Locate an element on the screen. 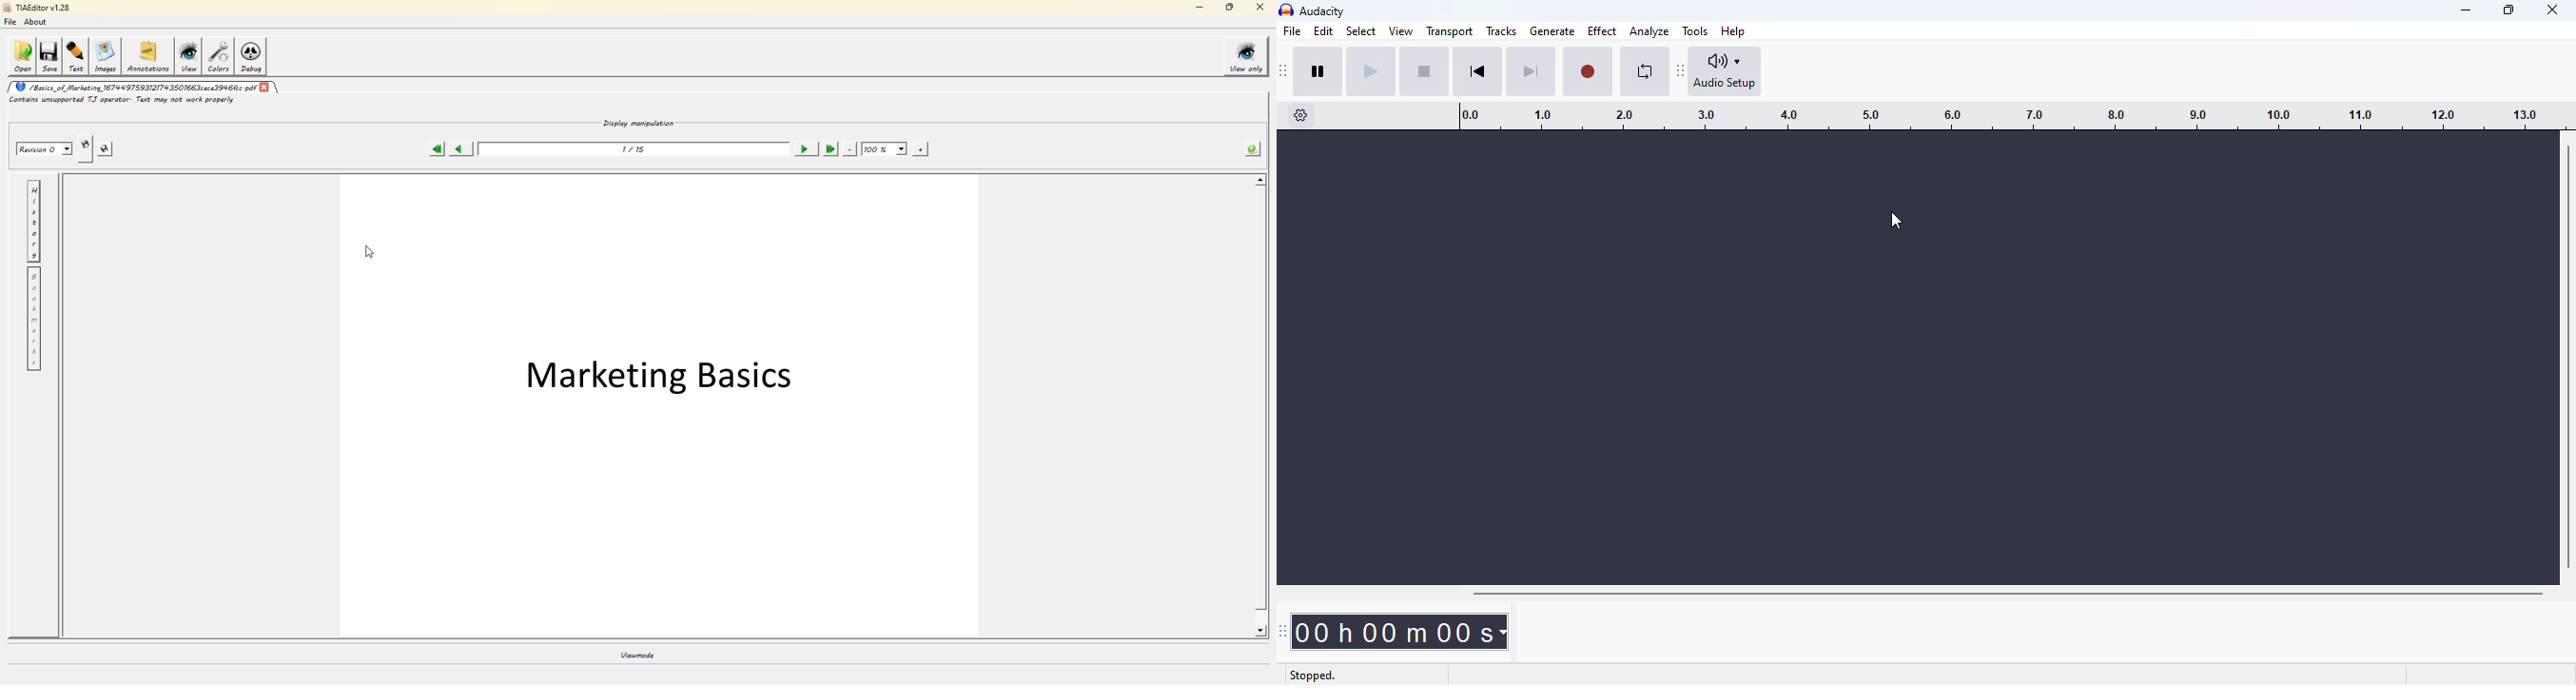 This screenshot has height=700, width=2576. audacity is located at coordinates (1323, 11).